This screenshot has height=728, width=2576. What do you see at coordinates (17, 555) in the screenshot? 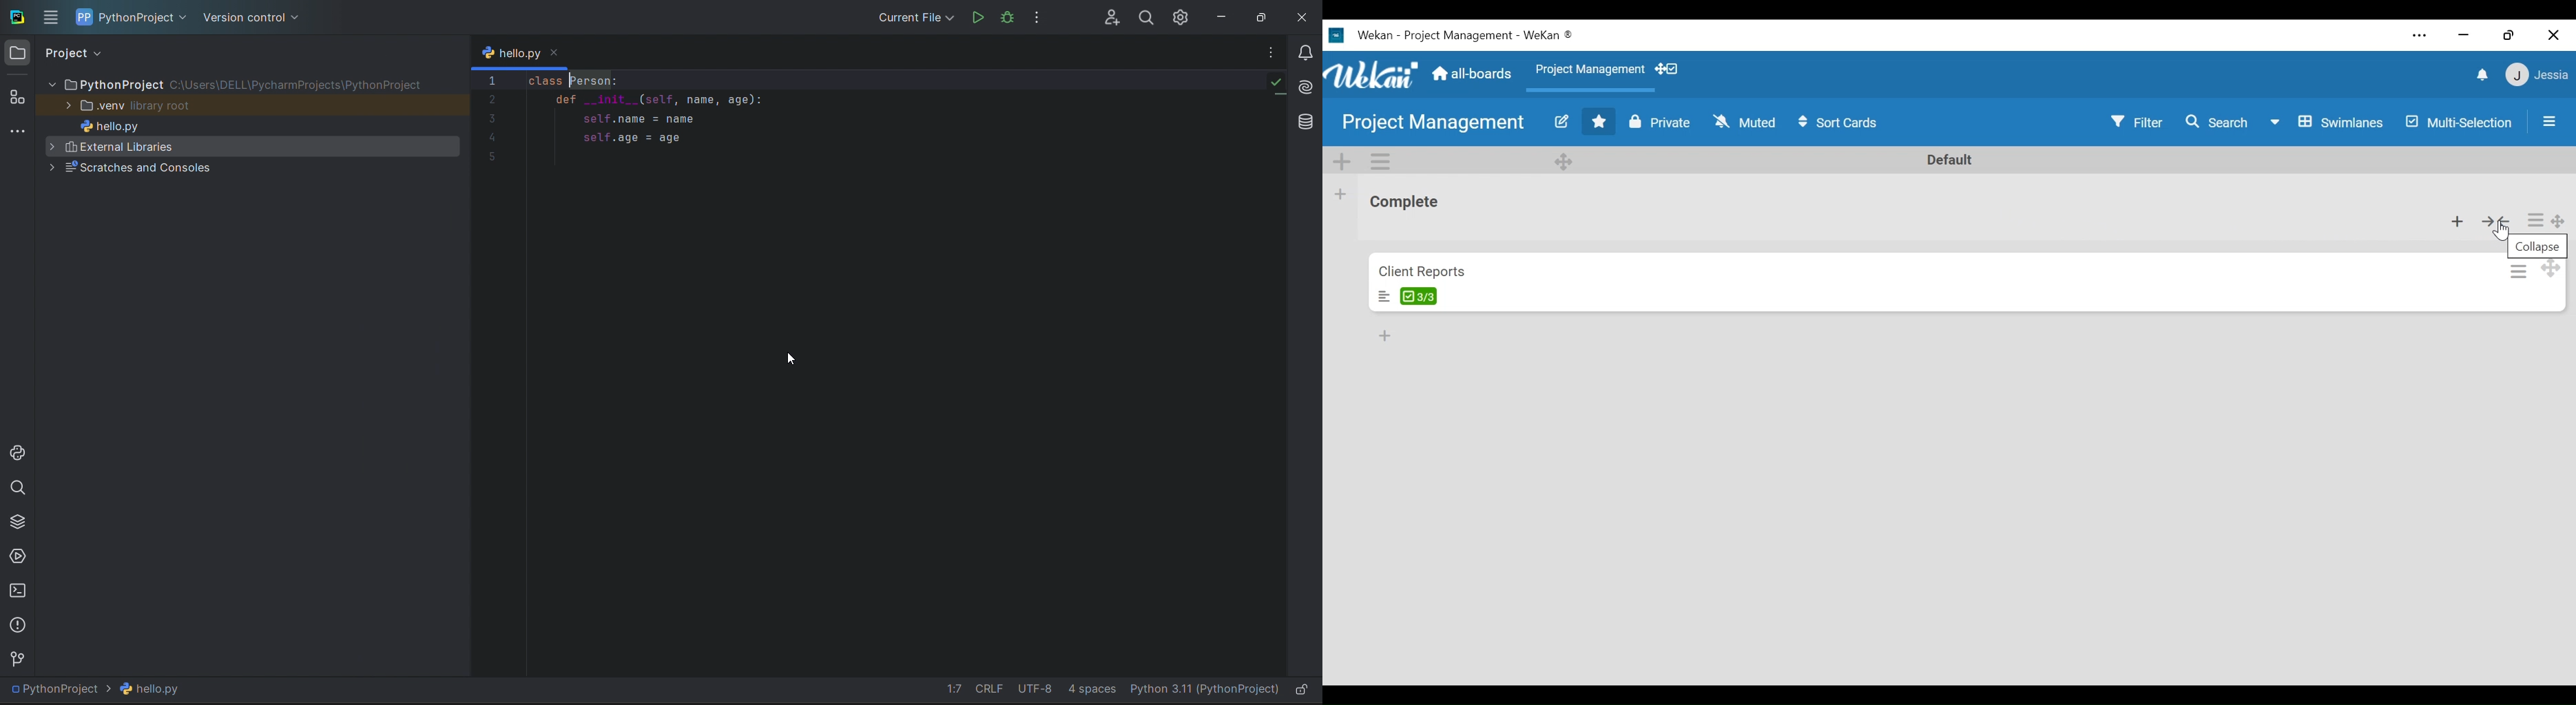
I see `services` at bounding box center [17, 555].